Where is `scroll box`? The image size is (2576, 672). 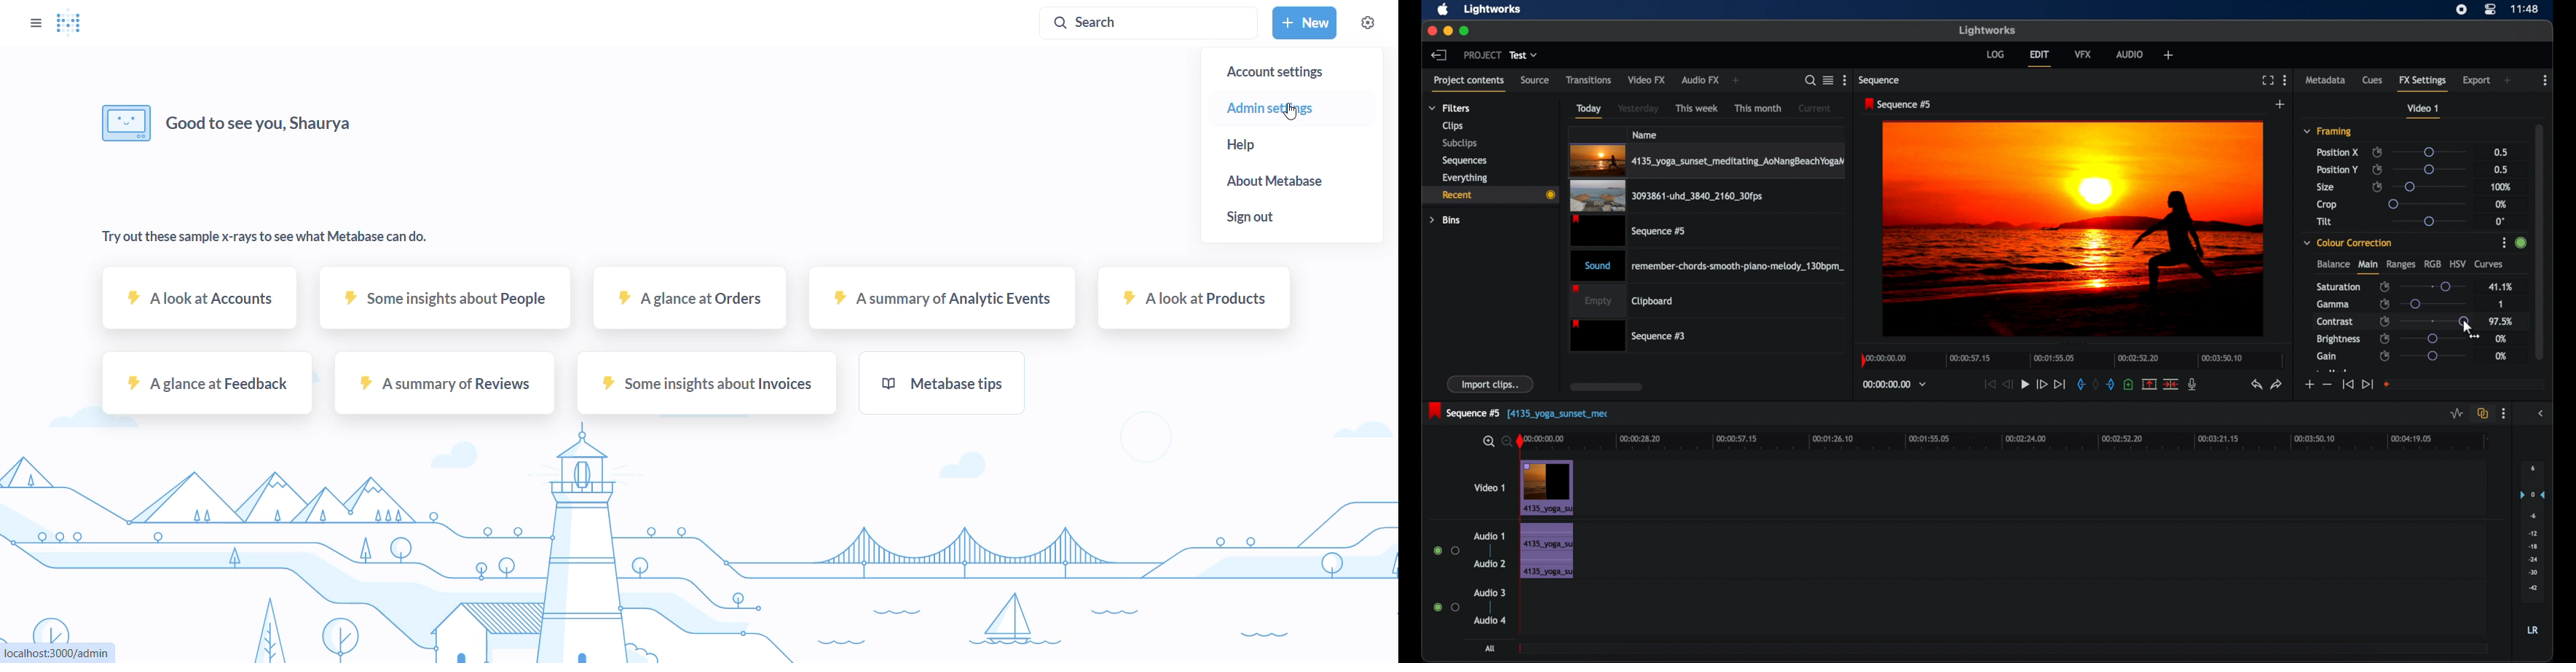 scroll box is located at coordinates (2540, 240).